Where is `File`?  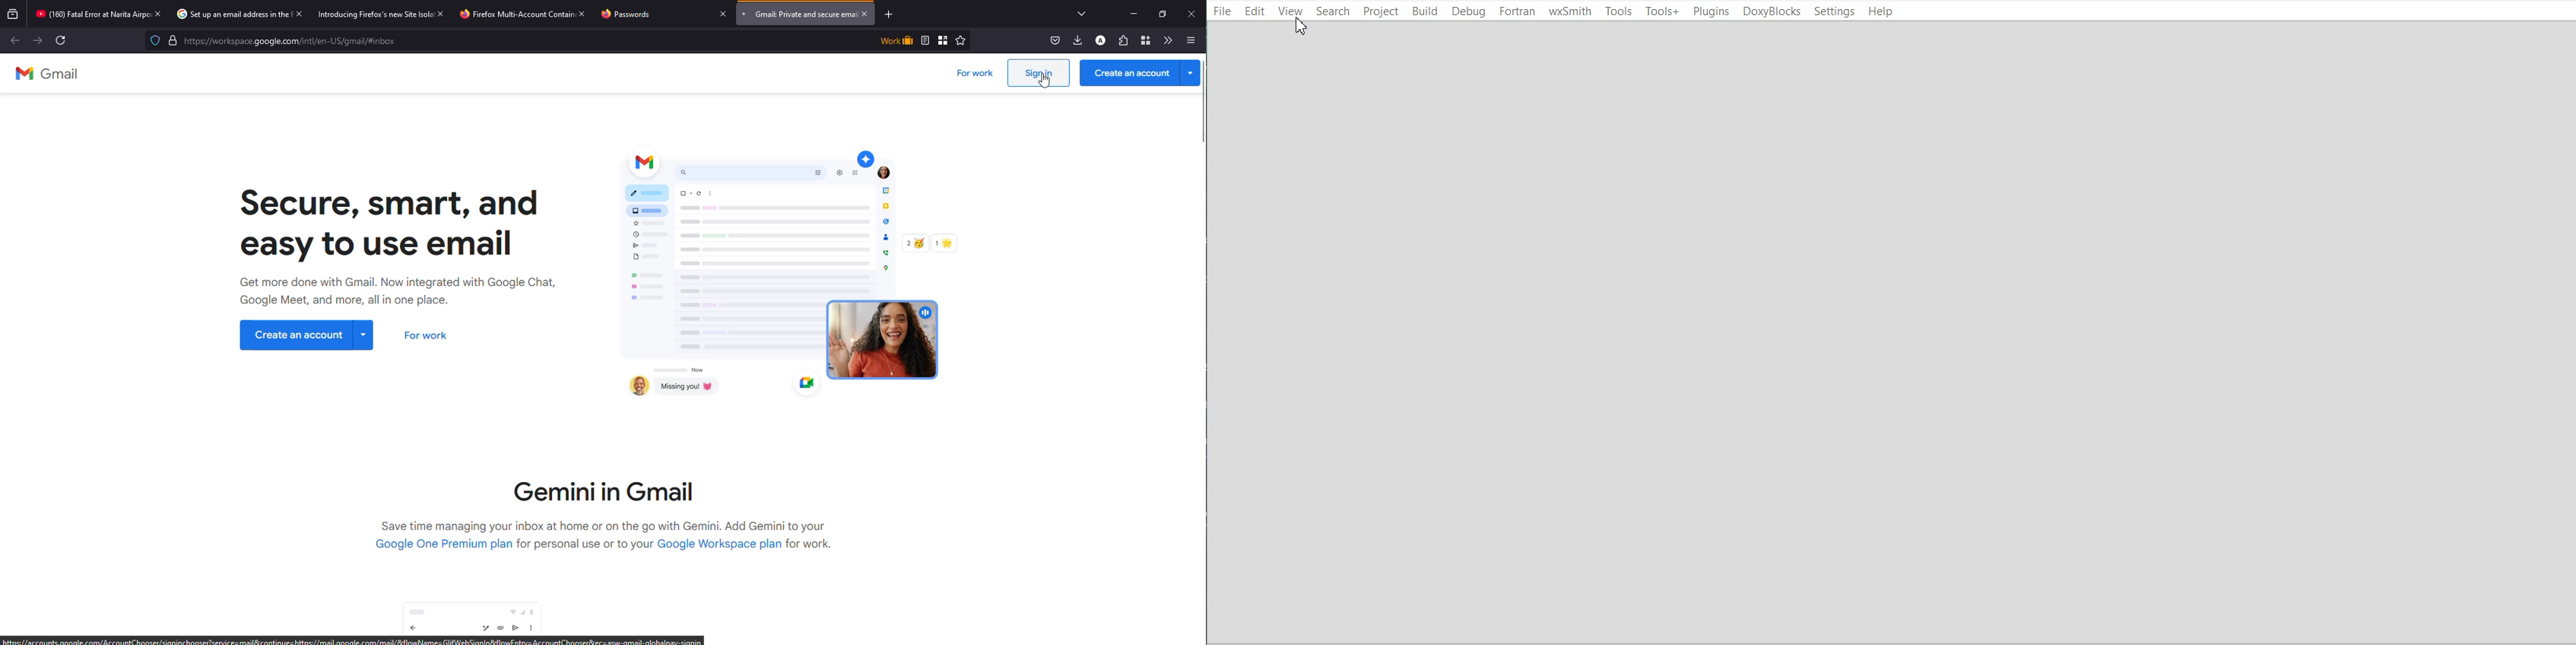 File is located at coordinates (1223, 10).